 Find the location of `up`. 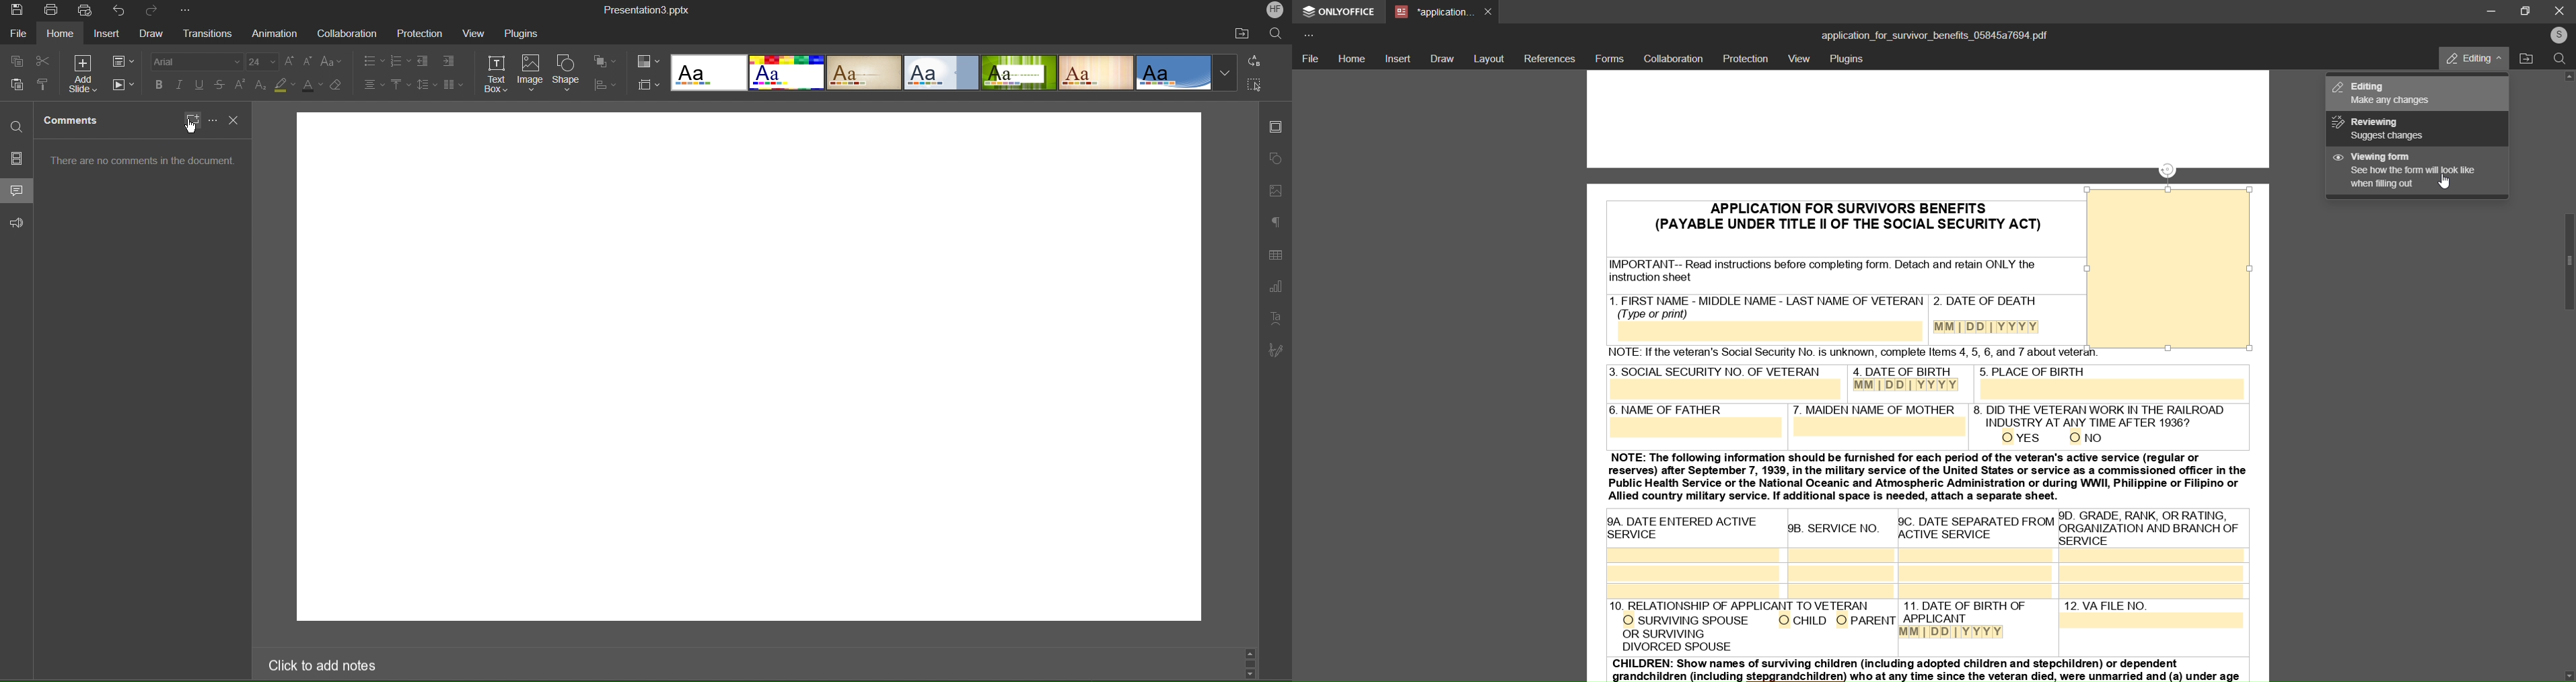

up is located at coordinates (2570, 80).